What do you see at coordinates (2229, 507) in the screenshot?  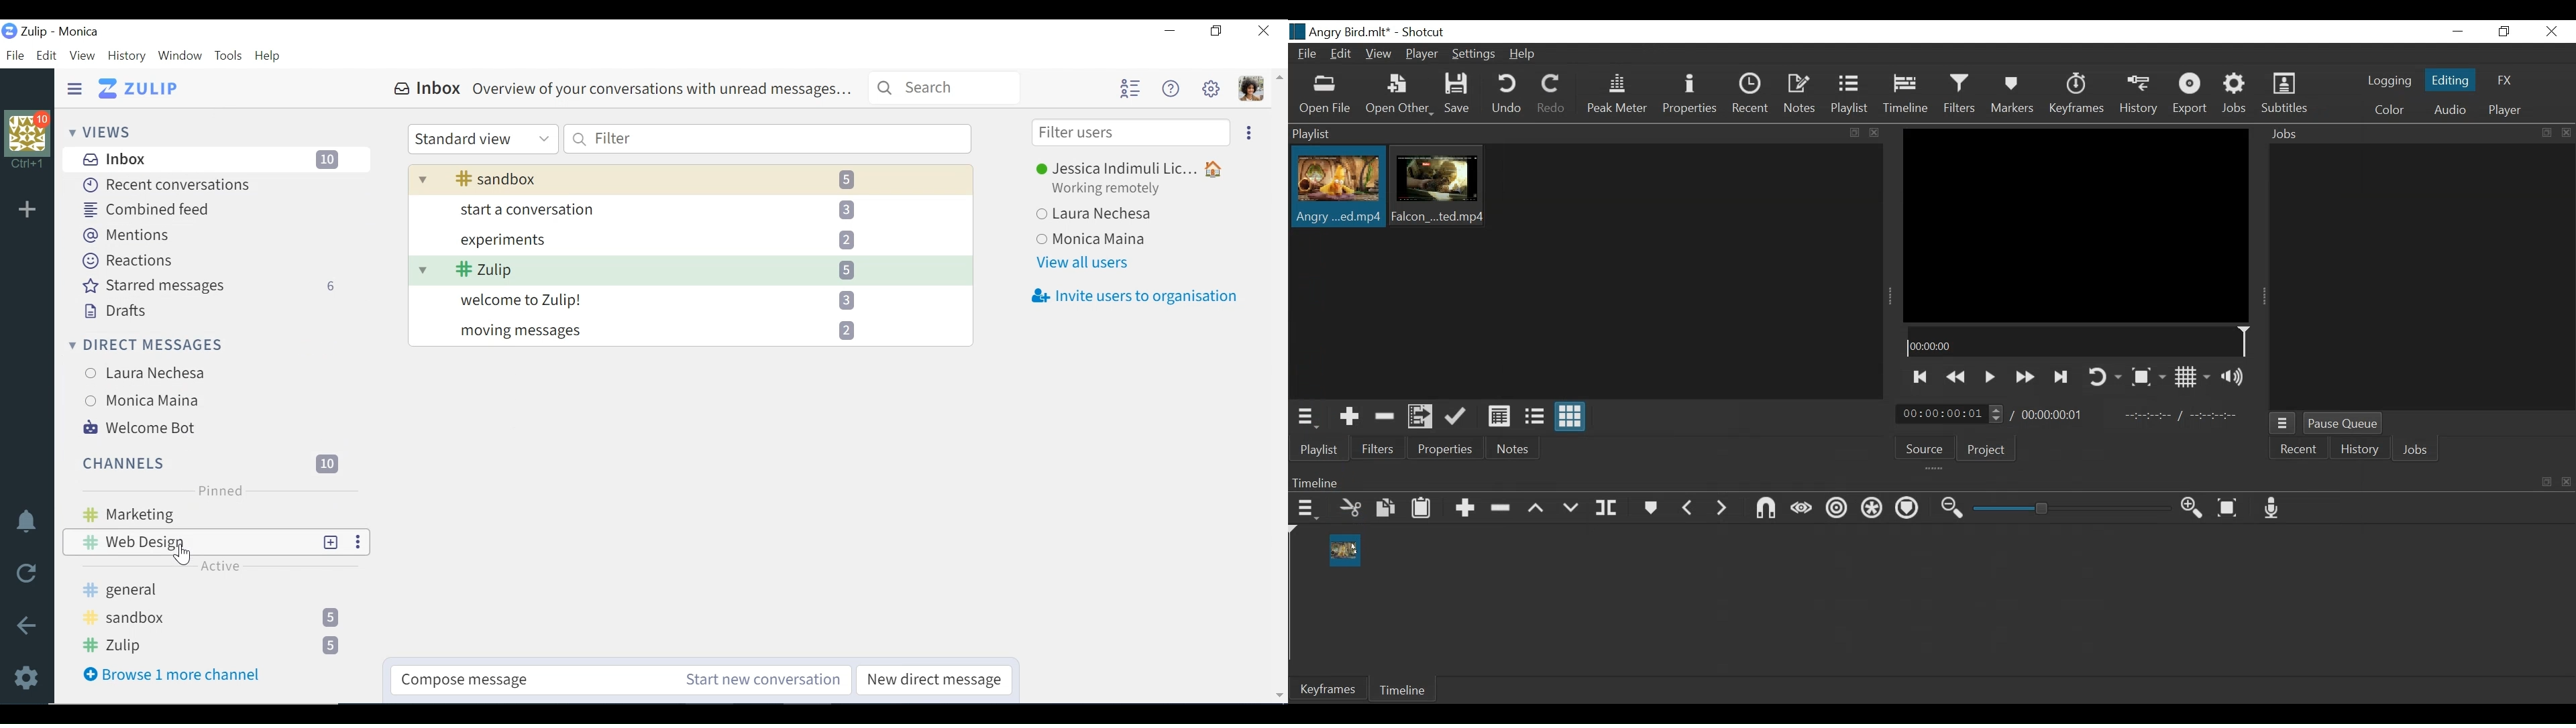 I see `Zoom timeline to fit` at bounding box center [2229, 507].